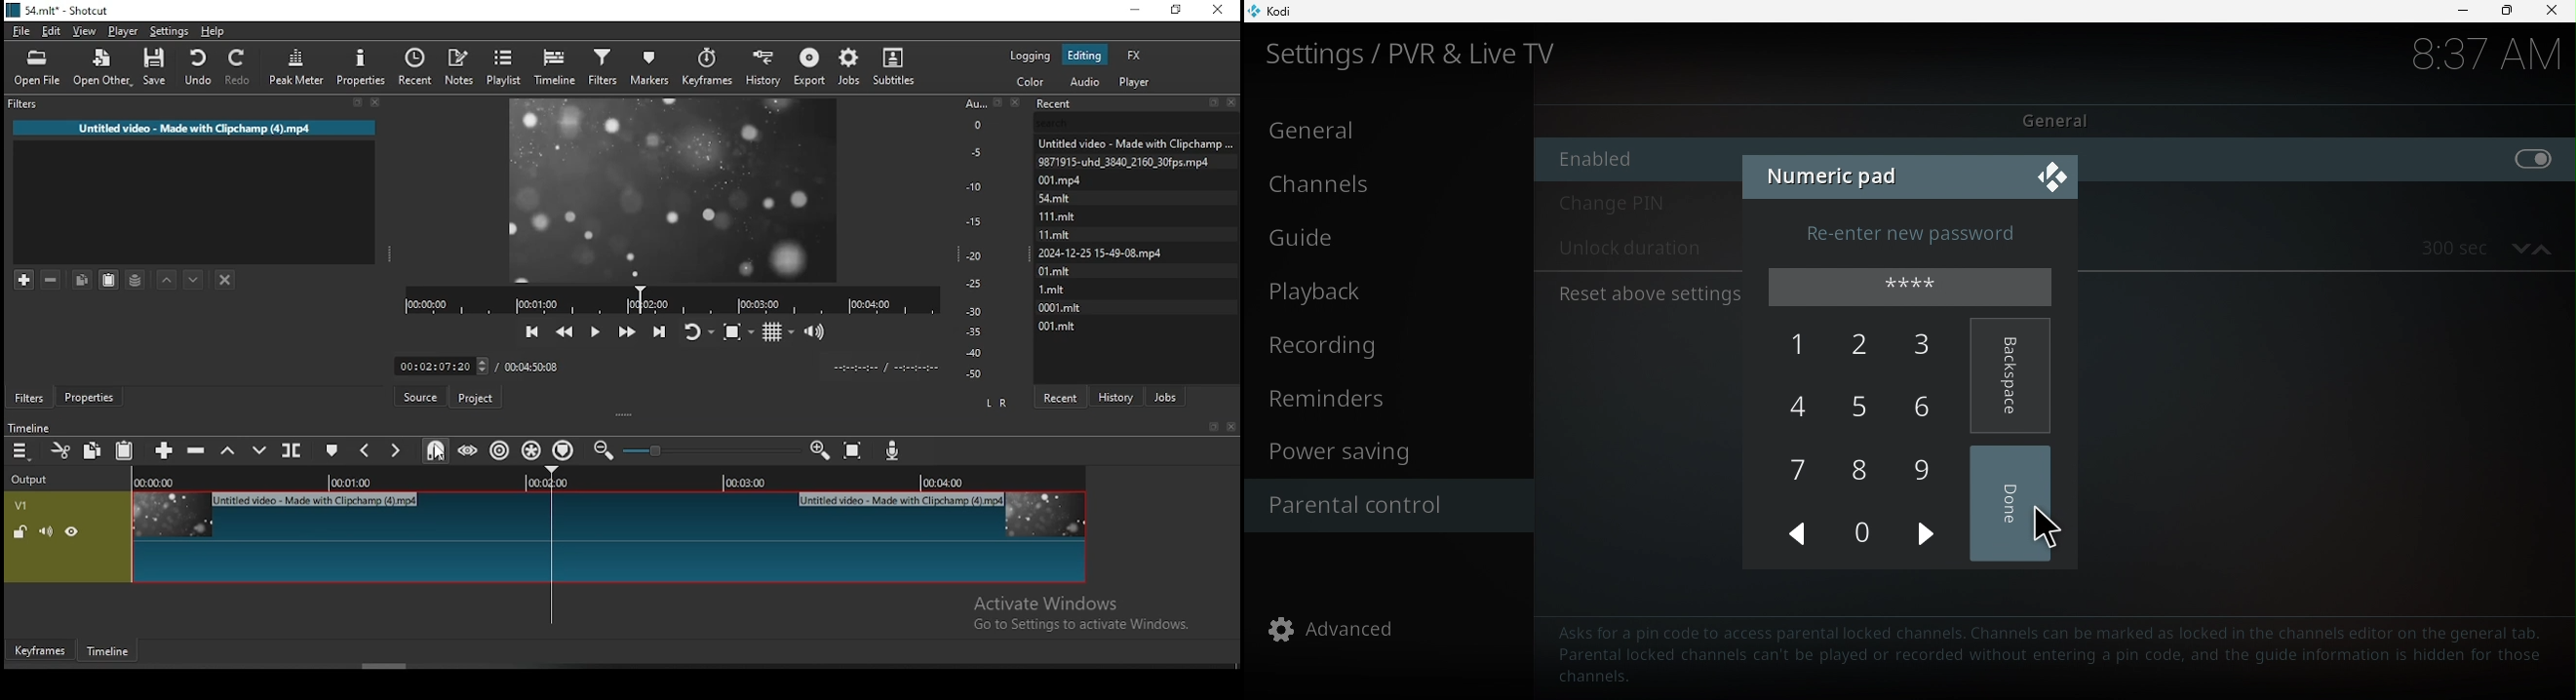 The width and height of the screenshot is (2576, 700). I want to click on 5, so click(1867, 409).